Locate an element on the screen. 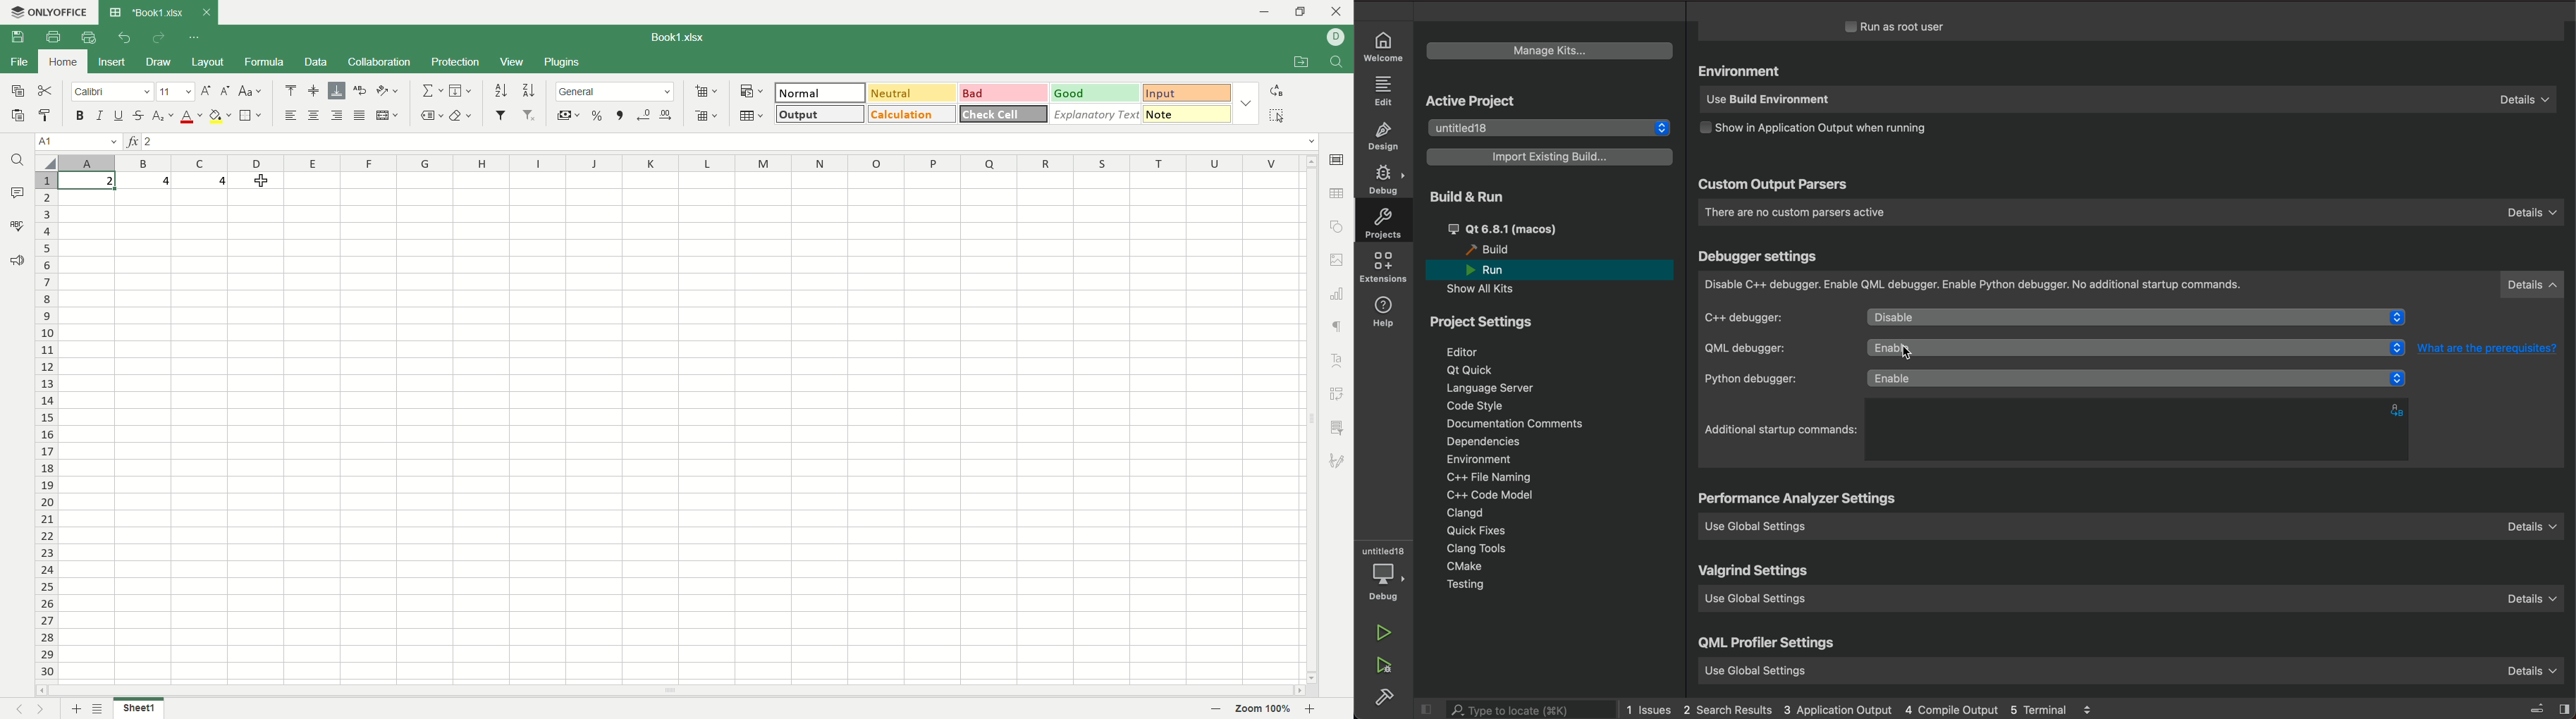  summation is located at coordinates (429, 91).